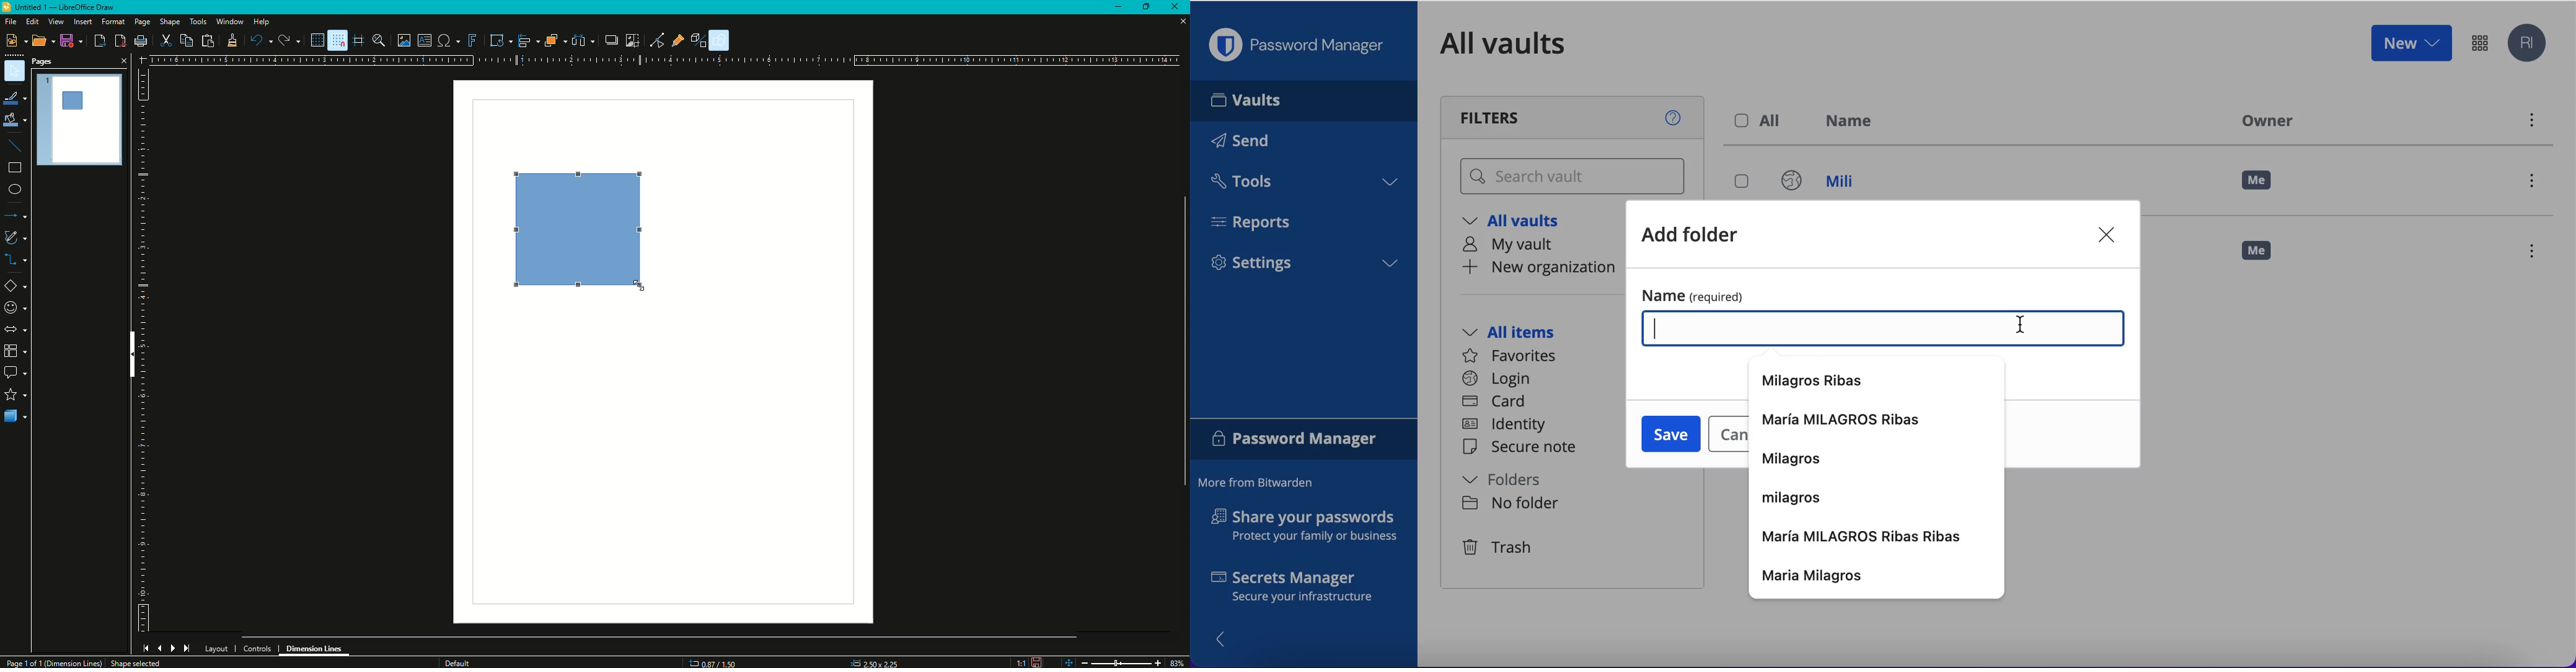 Image resolution: width=2576 pixels, height=672 pixels. What do you see at coordinates (1303, 185) in the screenshot?
I see `tools` at bounding box center [1303, 185].